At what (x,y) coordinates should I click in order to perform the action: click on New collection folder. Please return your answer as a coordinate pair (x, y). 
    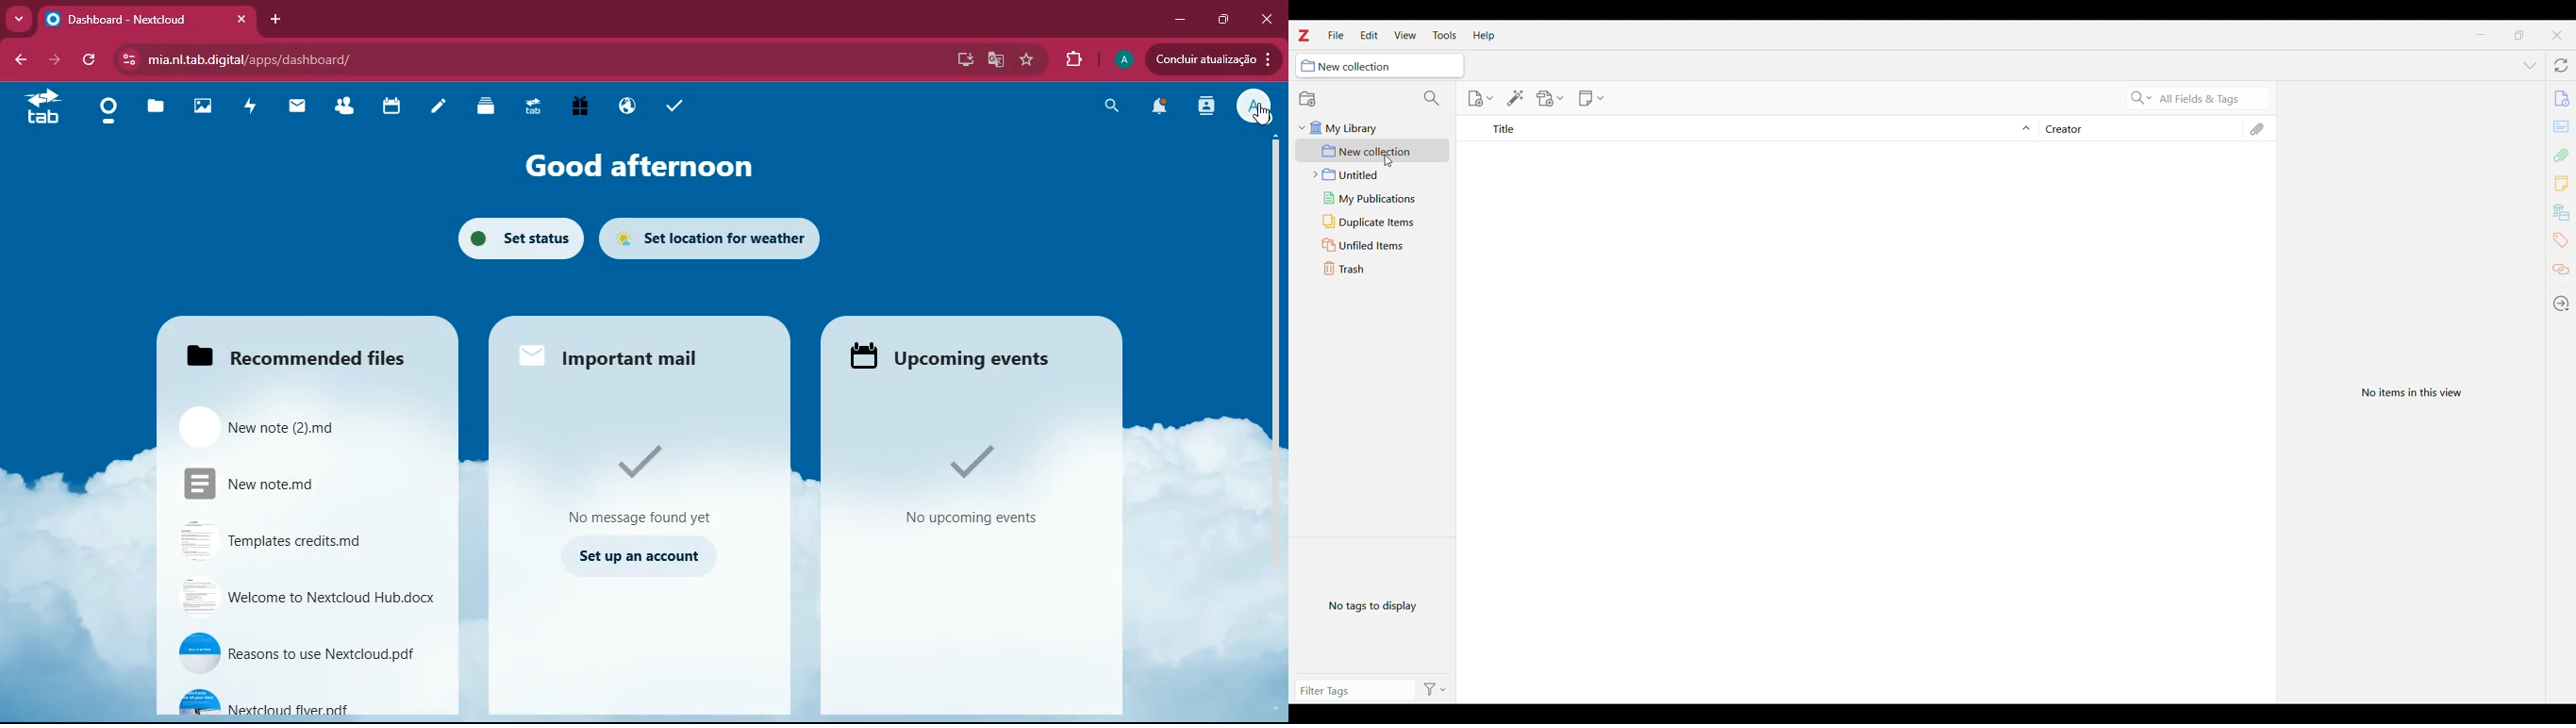
    Looking at the image, I should click on (1372, 151).